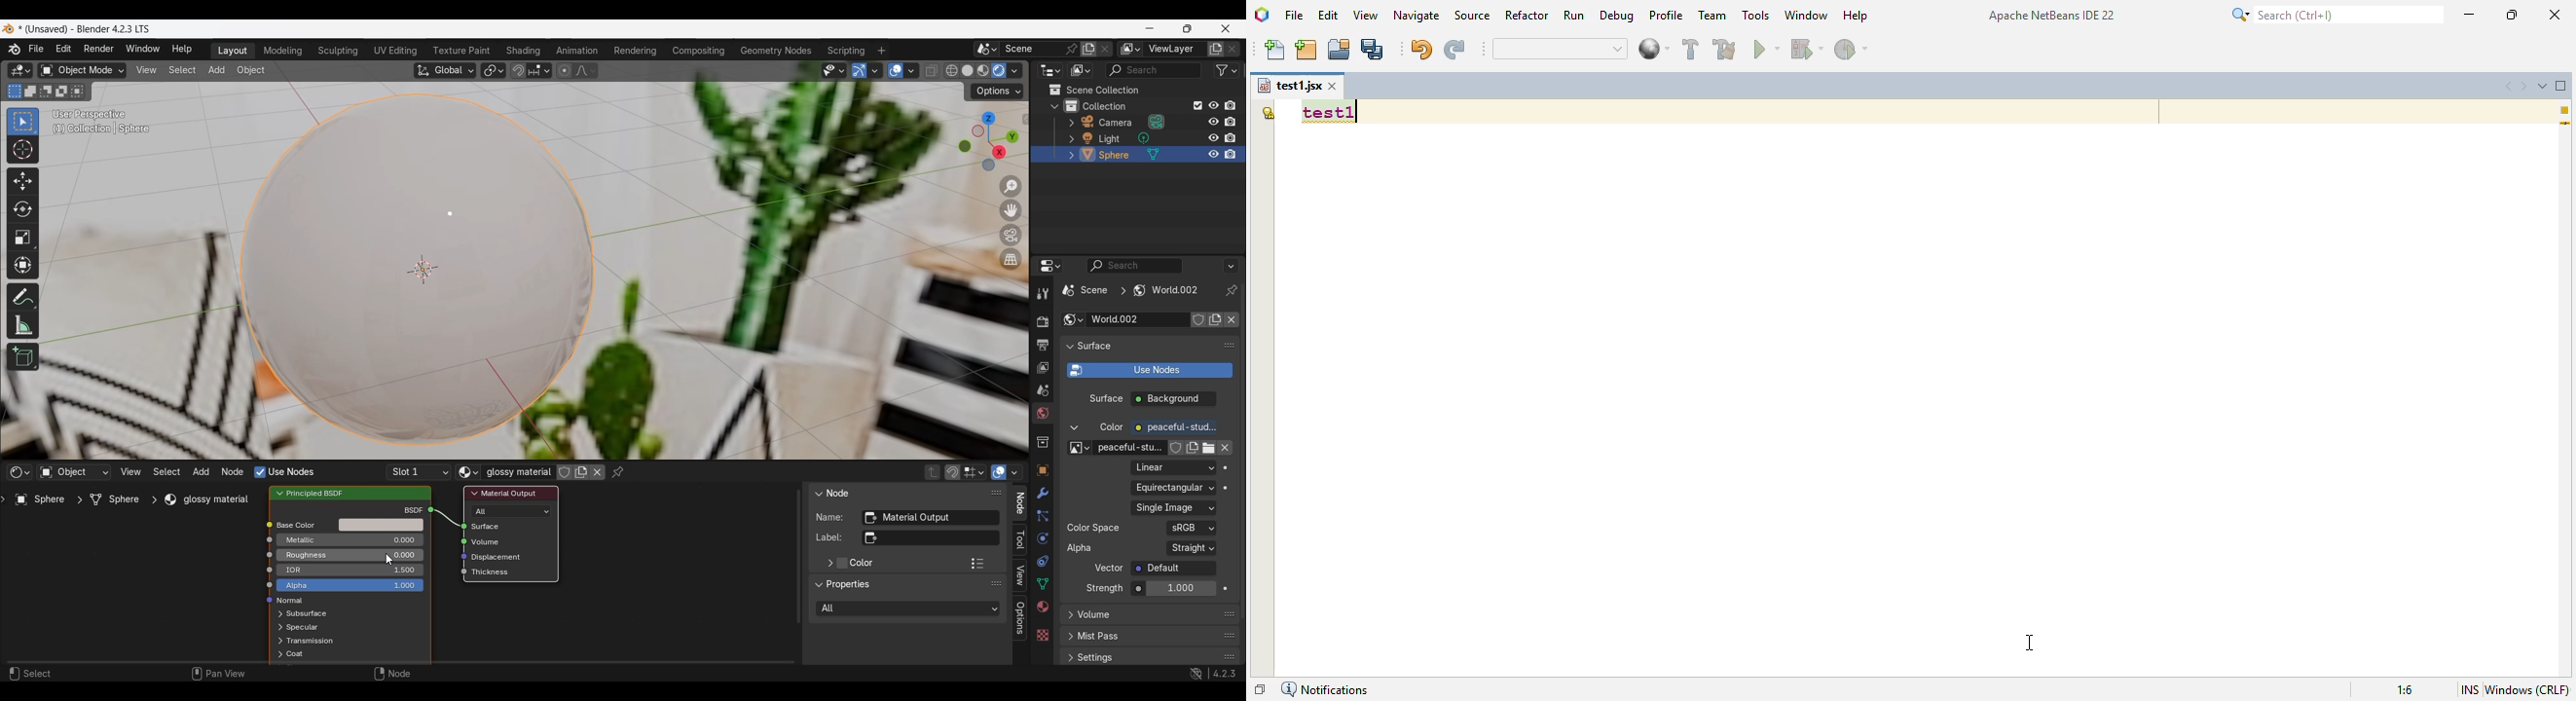 This screenshot has height=728, width=2576. What do you see at coordinates (1574, 16) in the screenshot?
I see `run` at bounding box center [1574, 16].